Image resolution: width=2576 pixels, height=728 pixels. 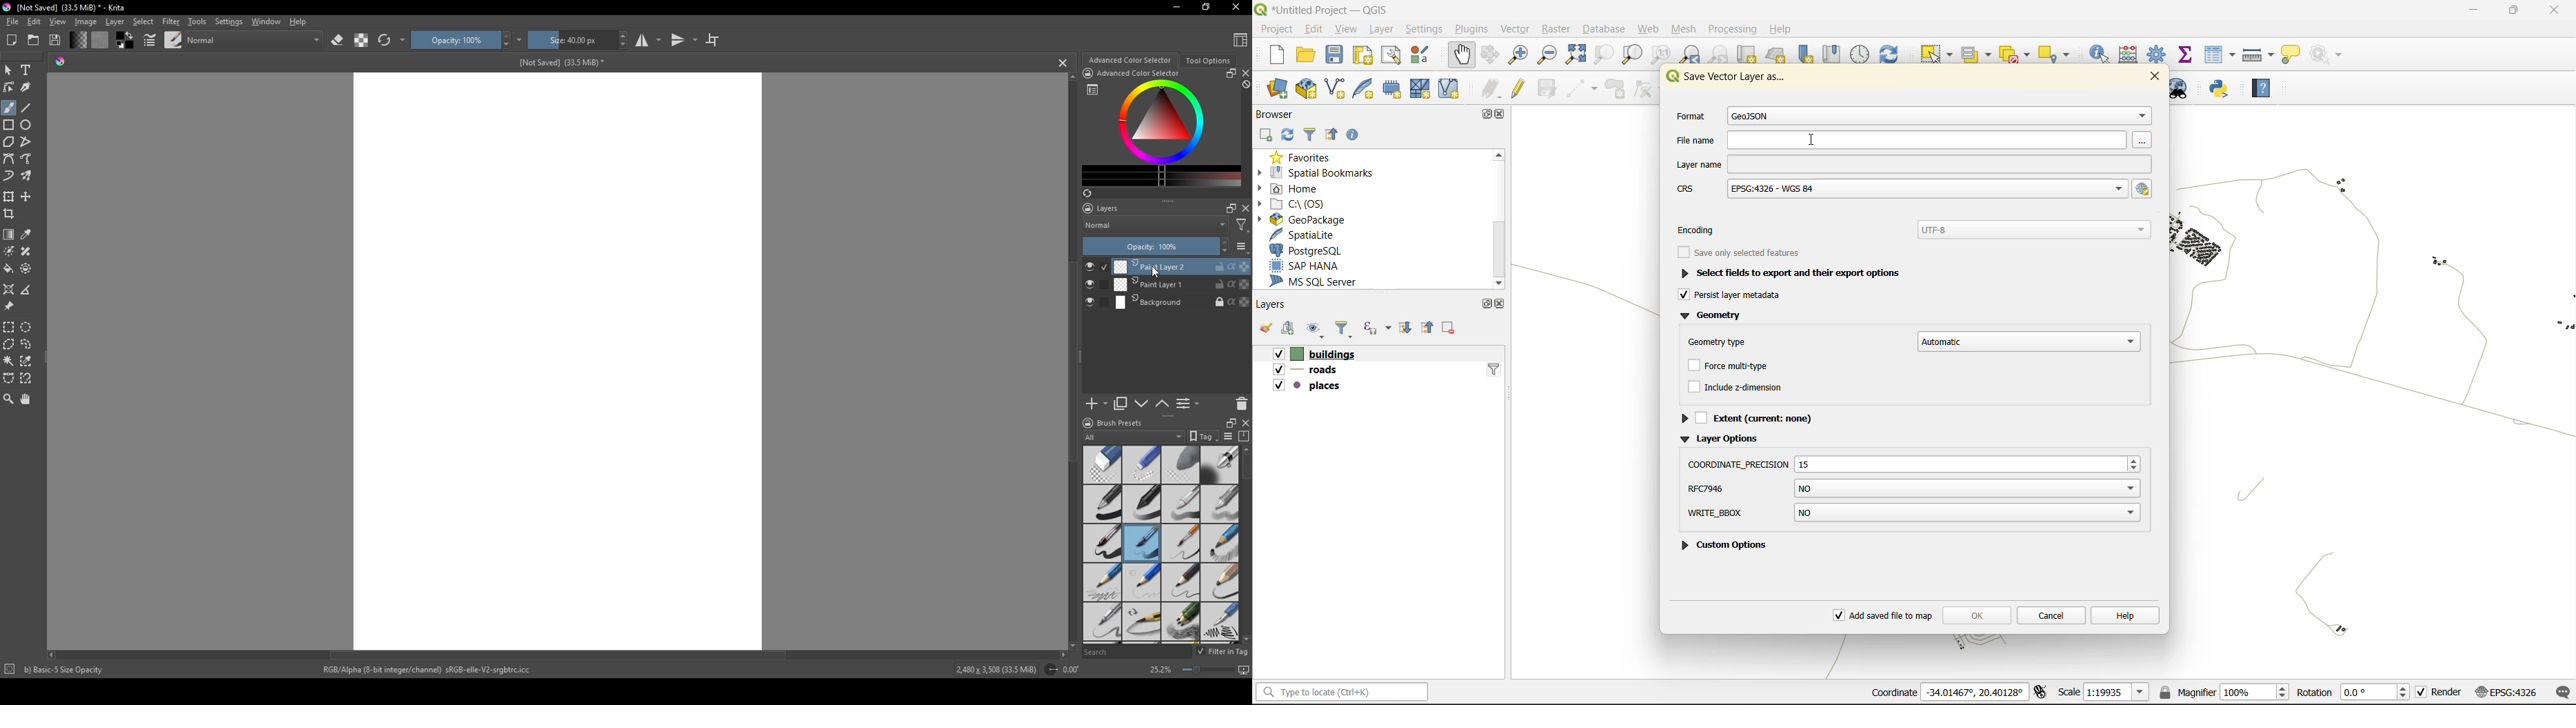 What do you see at coordinates (9, 326) in the screenshot?
I see `rectangular` at bounding box center [9, 326].